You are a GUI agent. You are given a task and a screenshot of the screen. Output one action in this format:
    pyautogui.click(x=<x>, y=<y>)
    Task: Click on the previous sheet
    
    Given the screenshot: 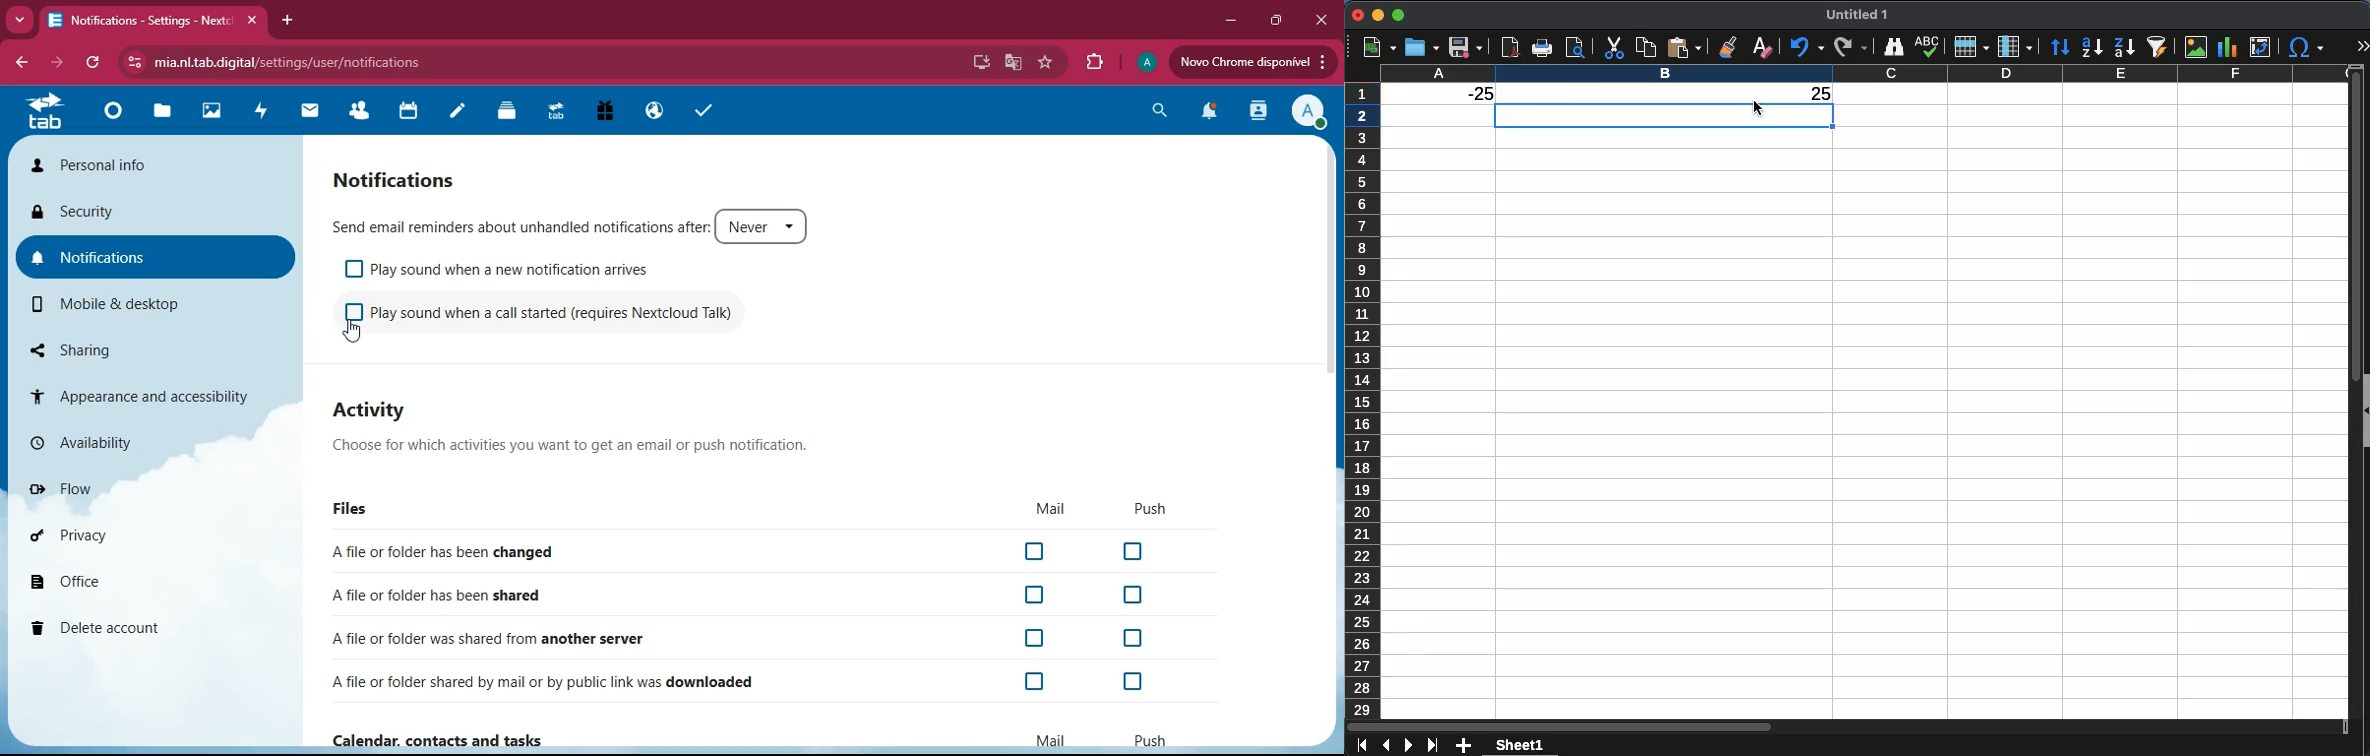 What is the action you would take?
    pyautogui.click(x=1388, y=746)
    